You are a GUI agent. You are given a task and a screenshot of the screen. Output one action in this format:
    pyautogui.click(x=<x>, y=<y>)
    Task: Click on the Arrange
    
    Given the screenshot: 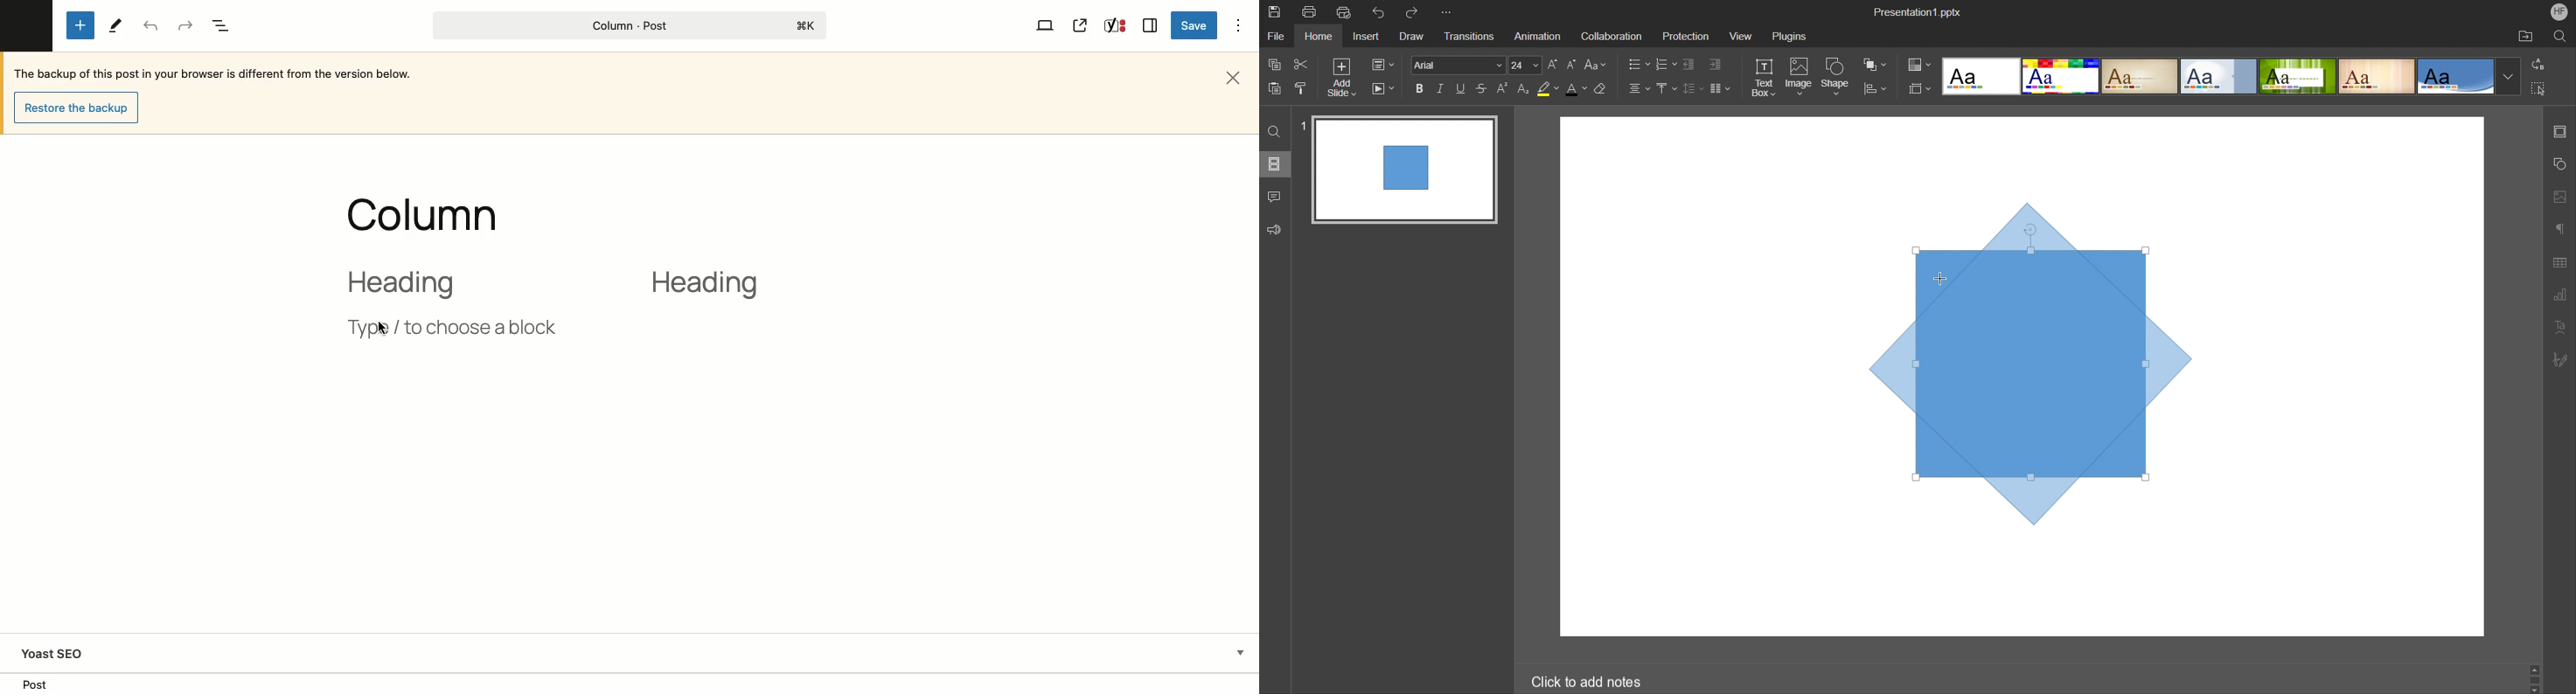 What is the action you would take?
    pyautogui.click(x=1876, y=65)
    